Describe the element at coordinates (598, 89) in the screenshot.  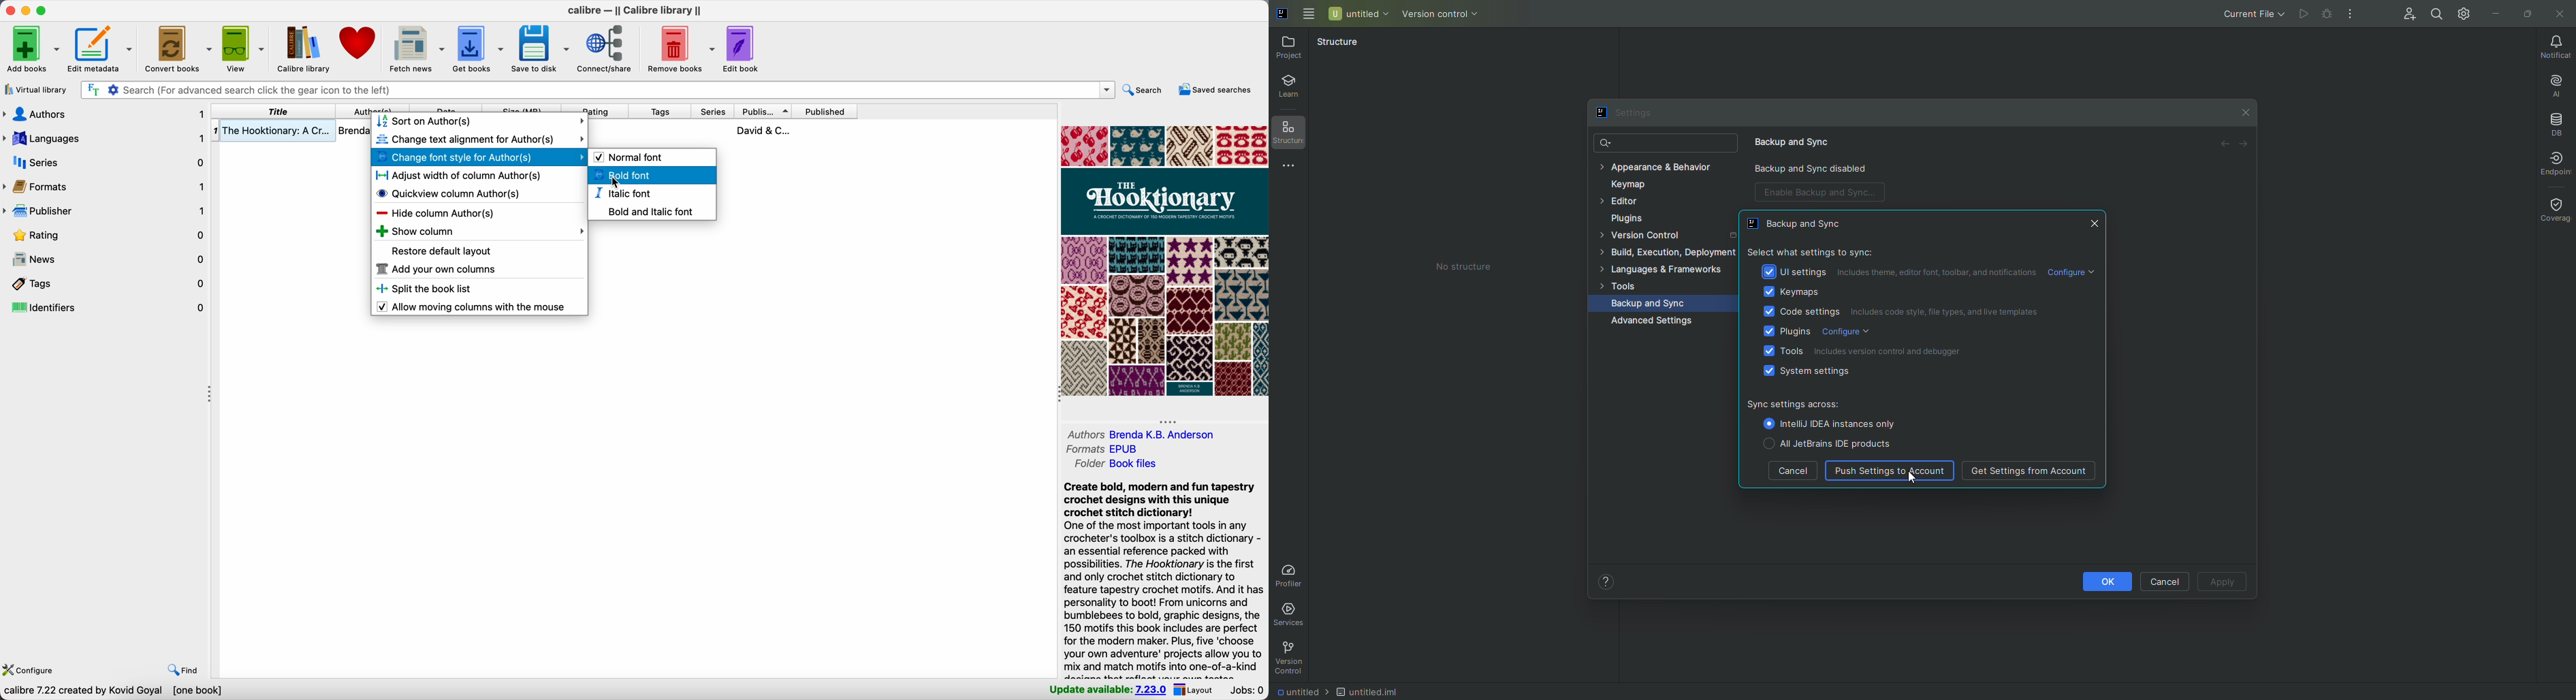
I see `search bar` at that location.